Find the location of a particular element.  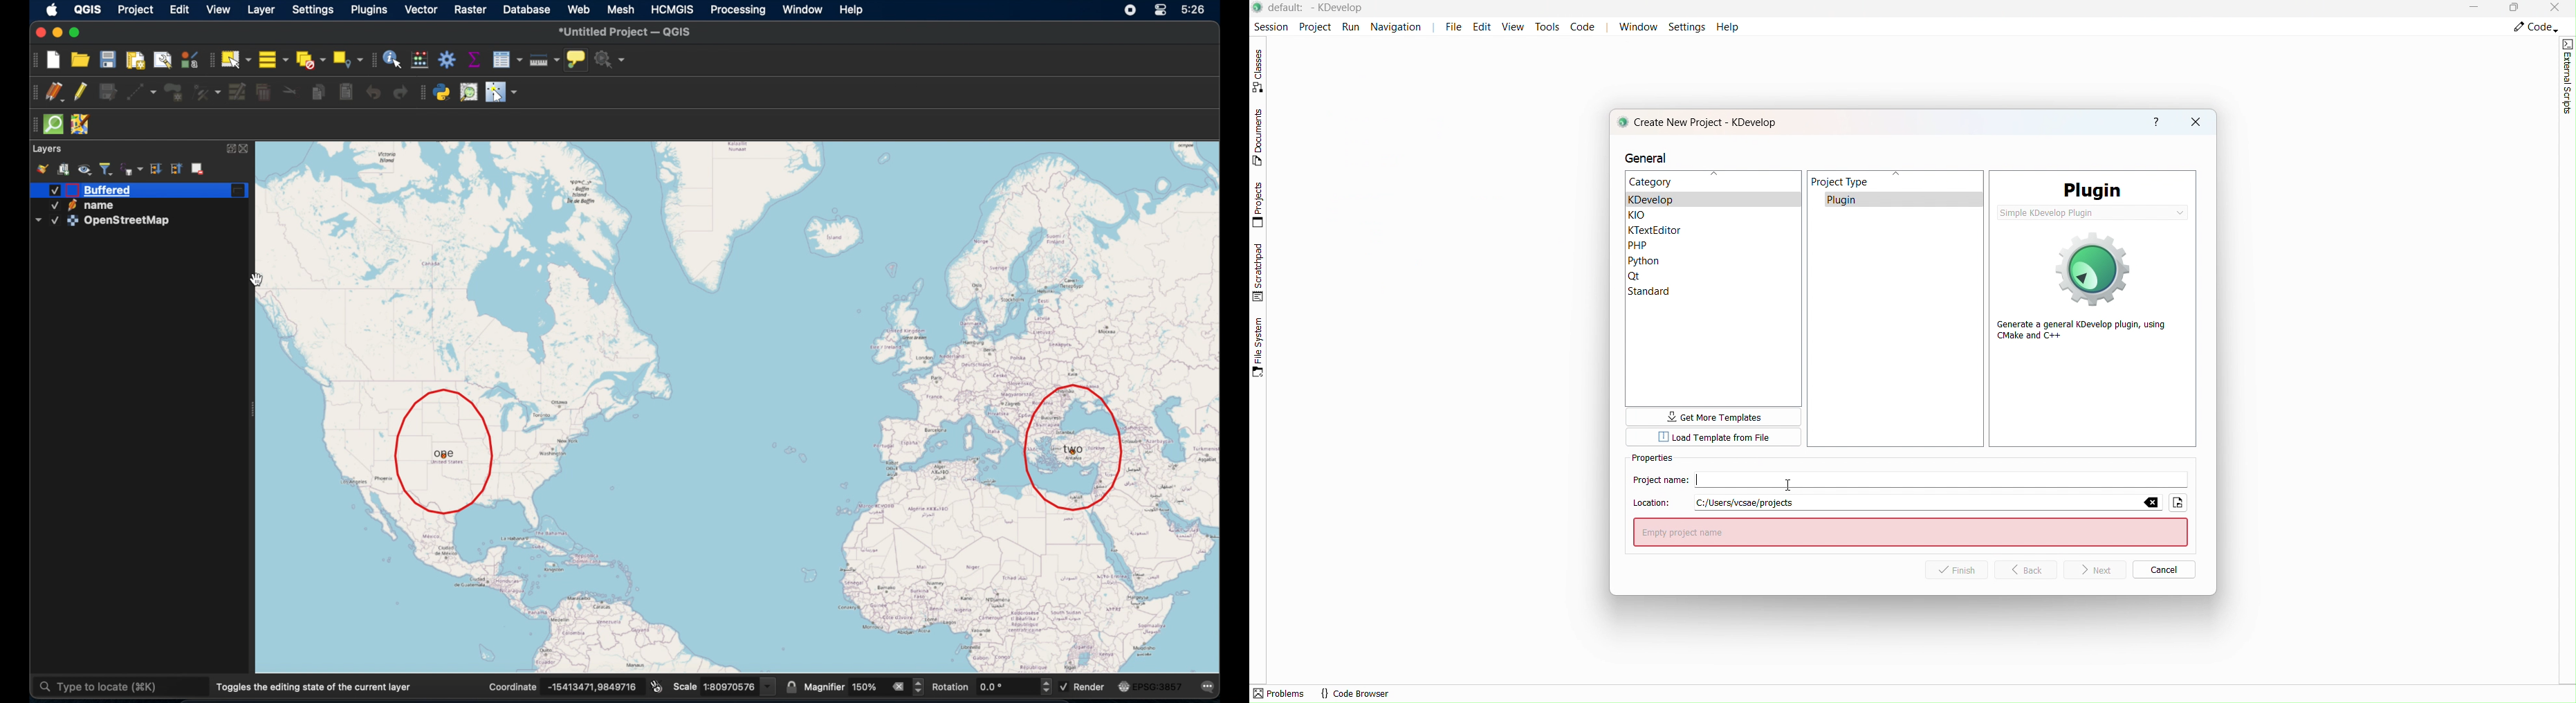

Close is located at coordinates (2557, 8).